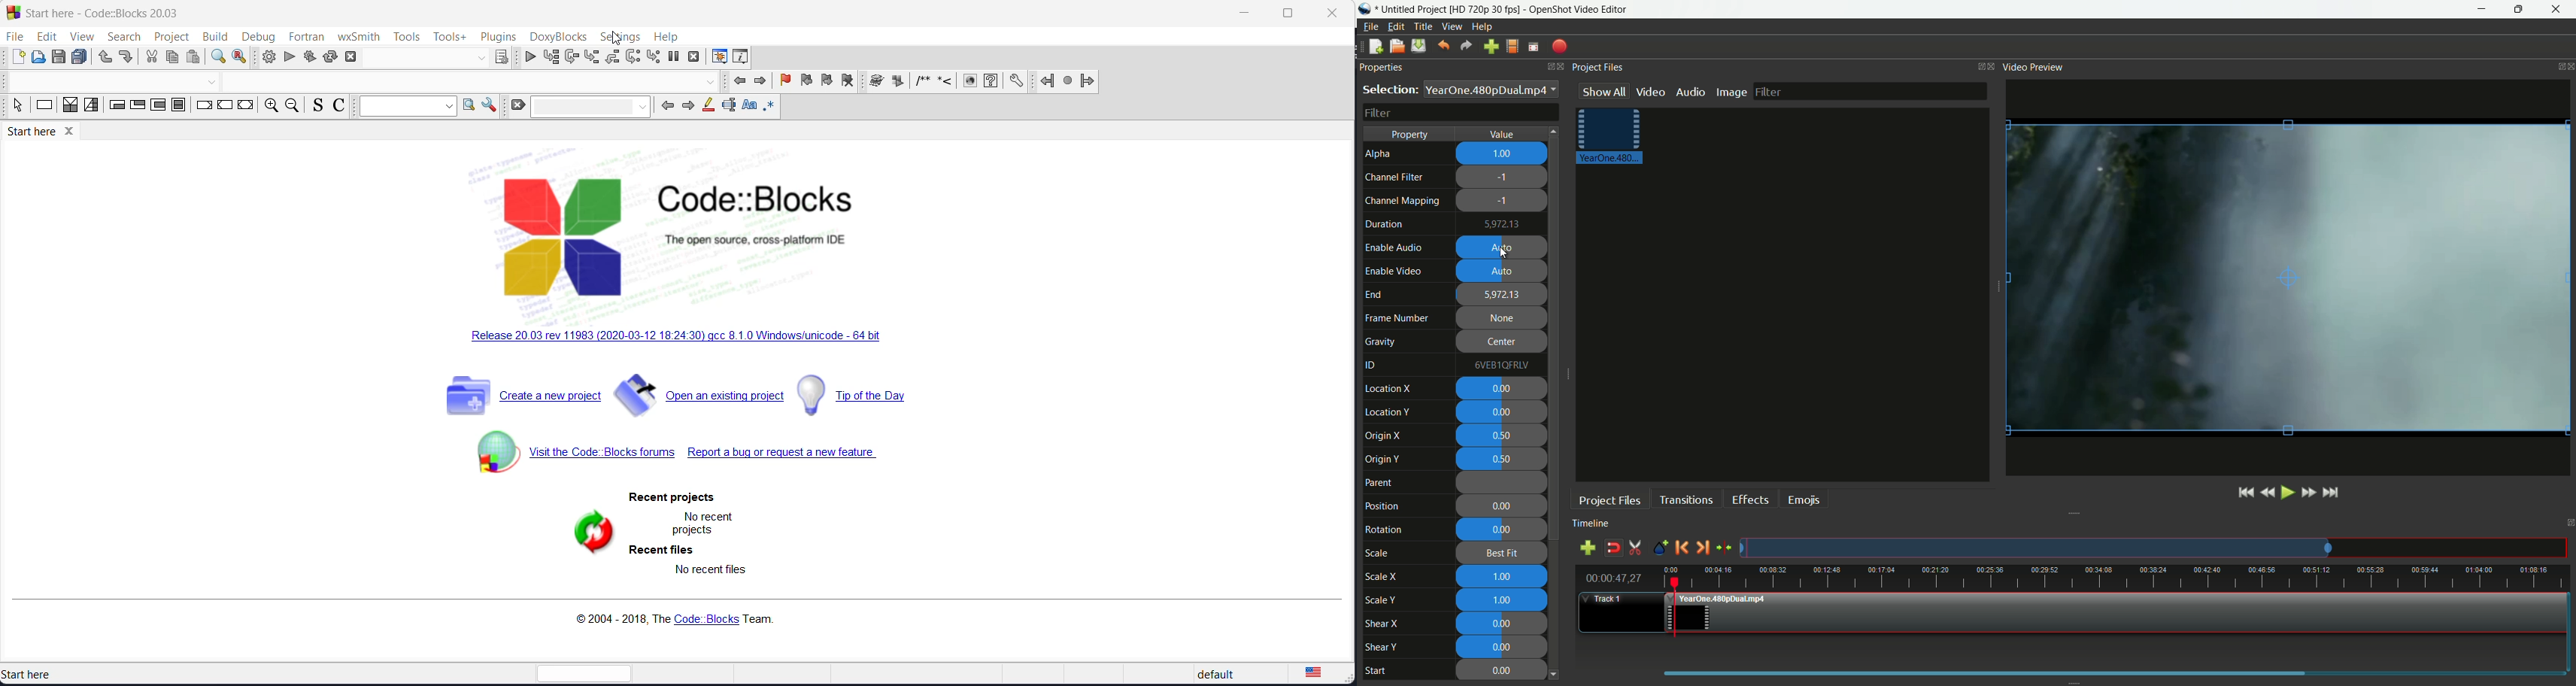  What do you see at coordinates (214, 82) in the screenshot?
I see `dropdown` at bounding box center [214, 82].